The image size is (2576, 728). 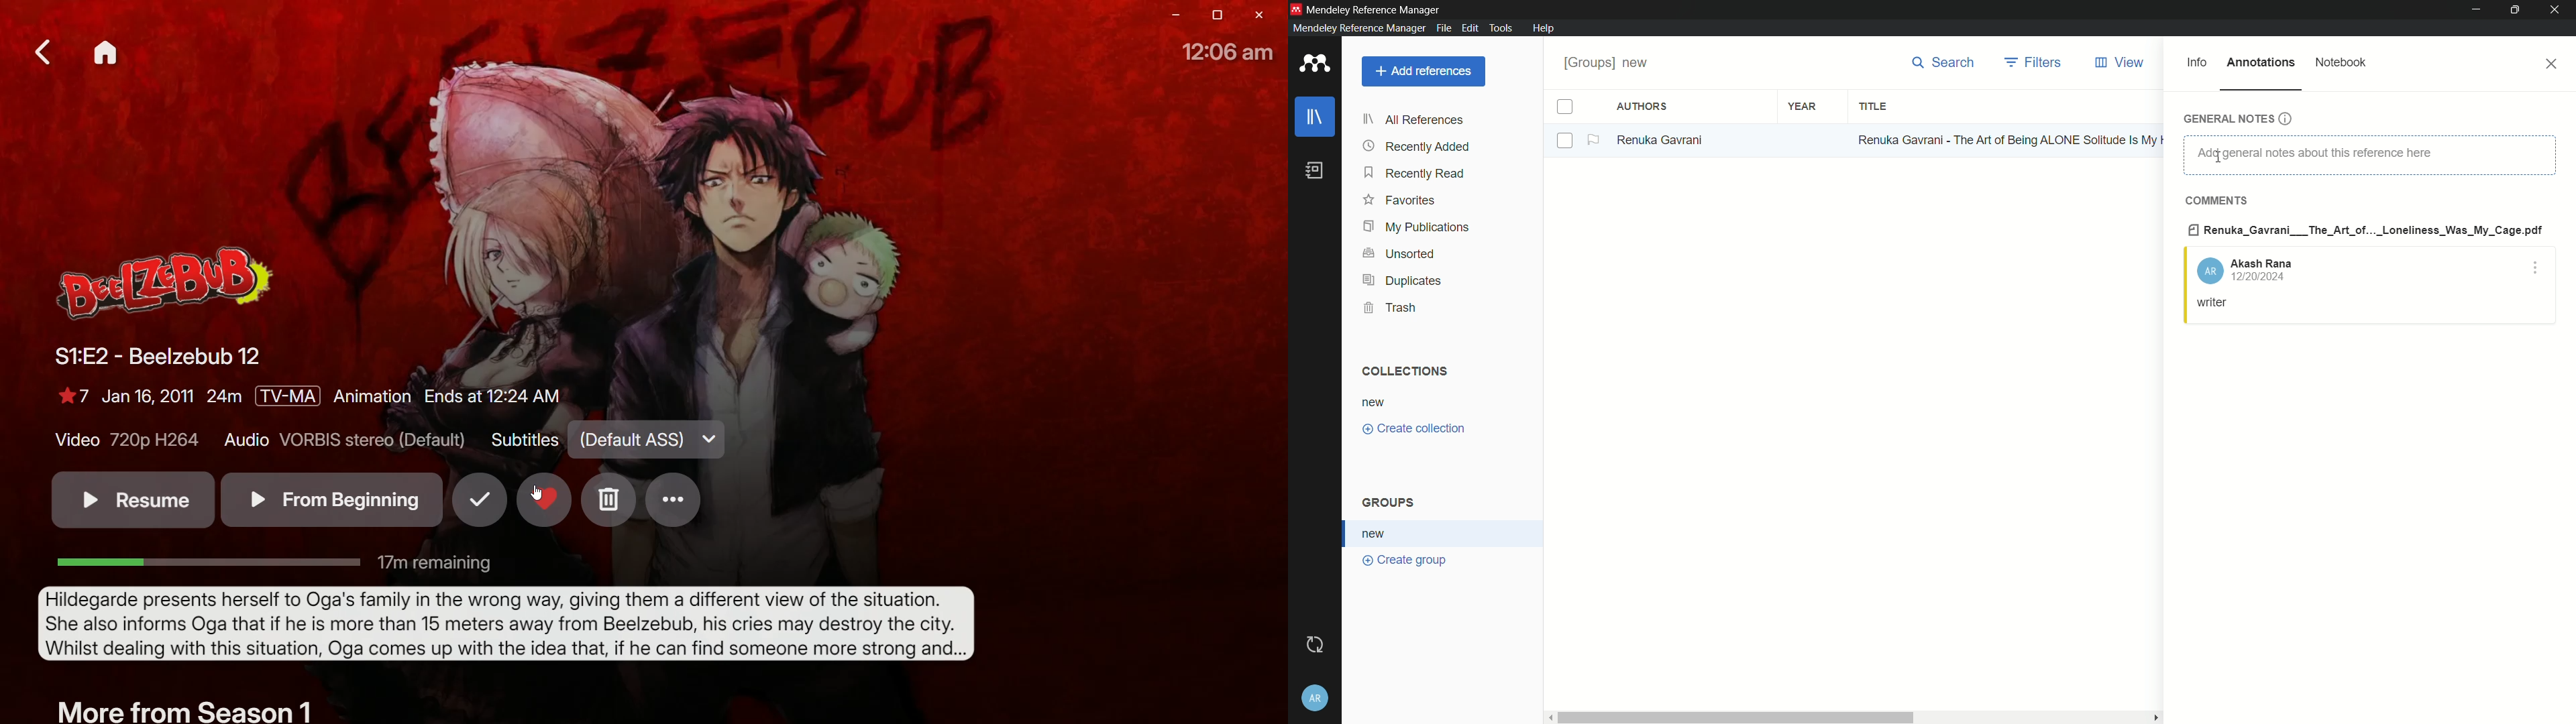 What do you see at coordinates (1405, 371) in the screenshot?
I see `collections` at bounding box center [1405, 371].